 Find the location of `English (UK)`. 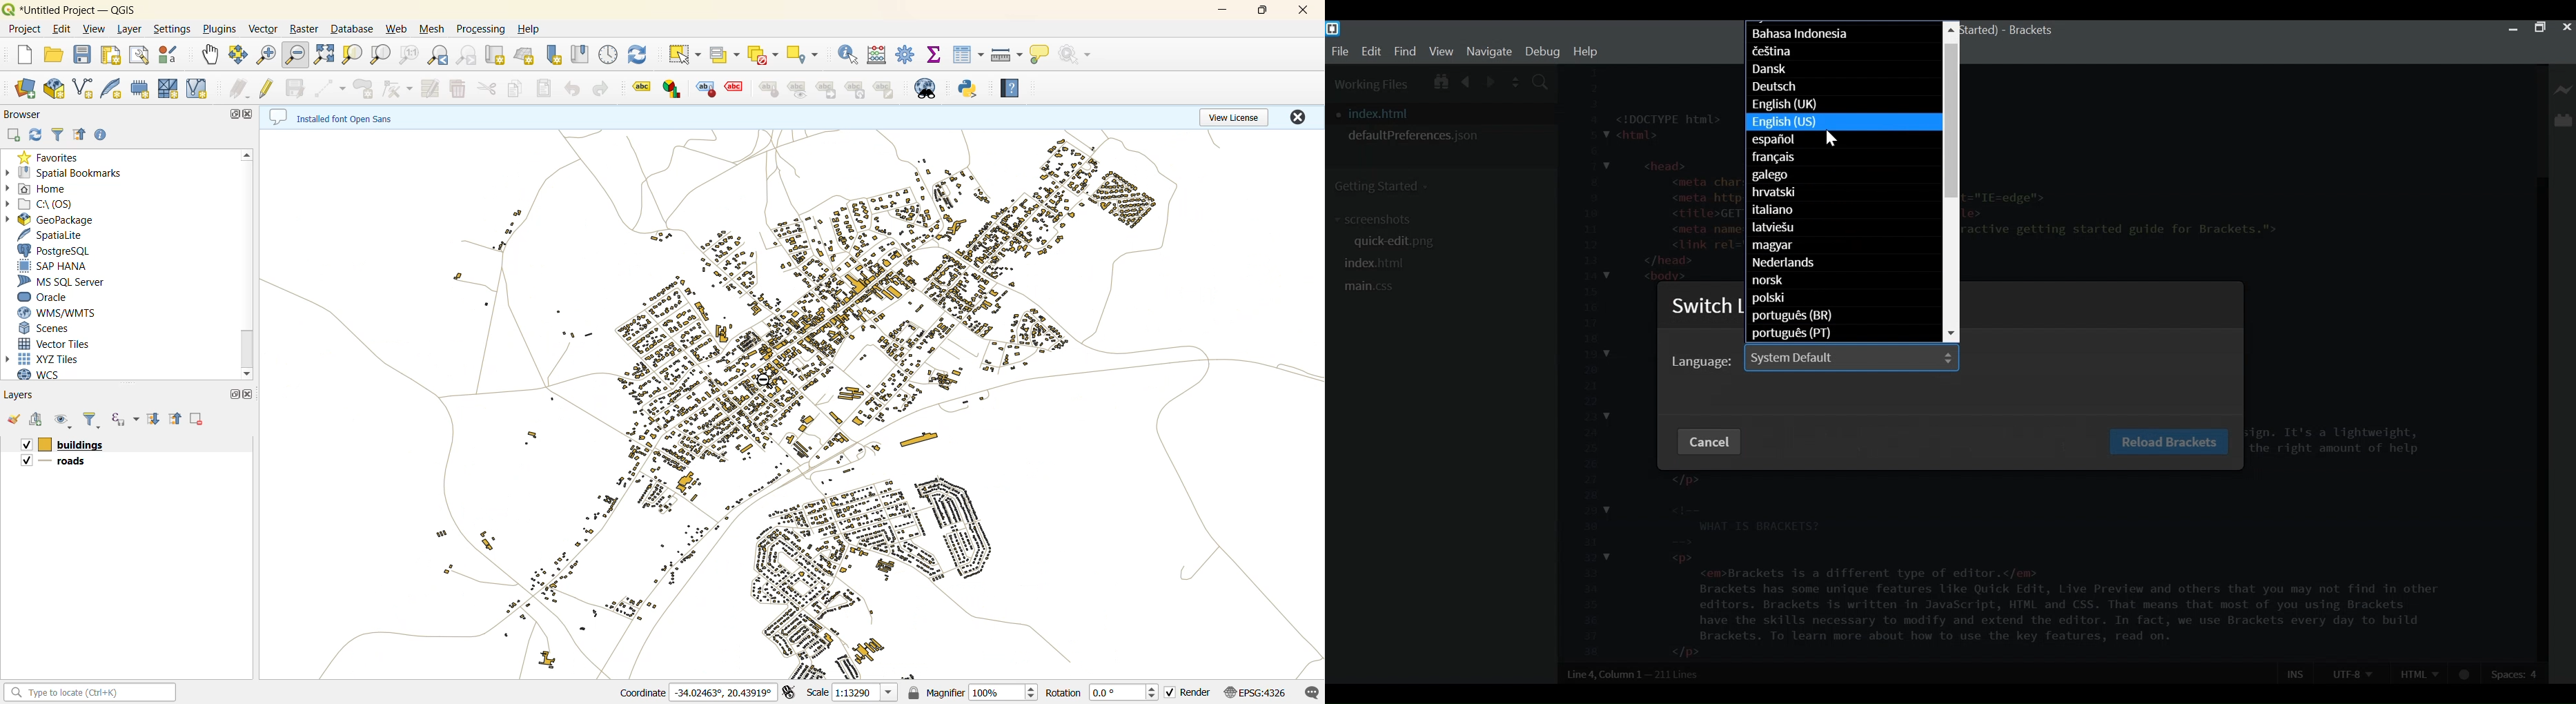

English (UK) is located at coordinates (1842, 104).